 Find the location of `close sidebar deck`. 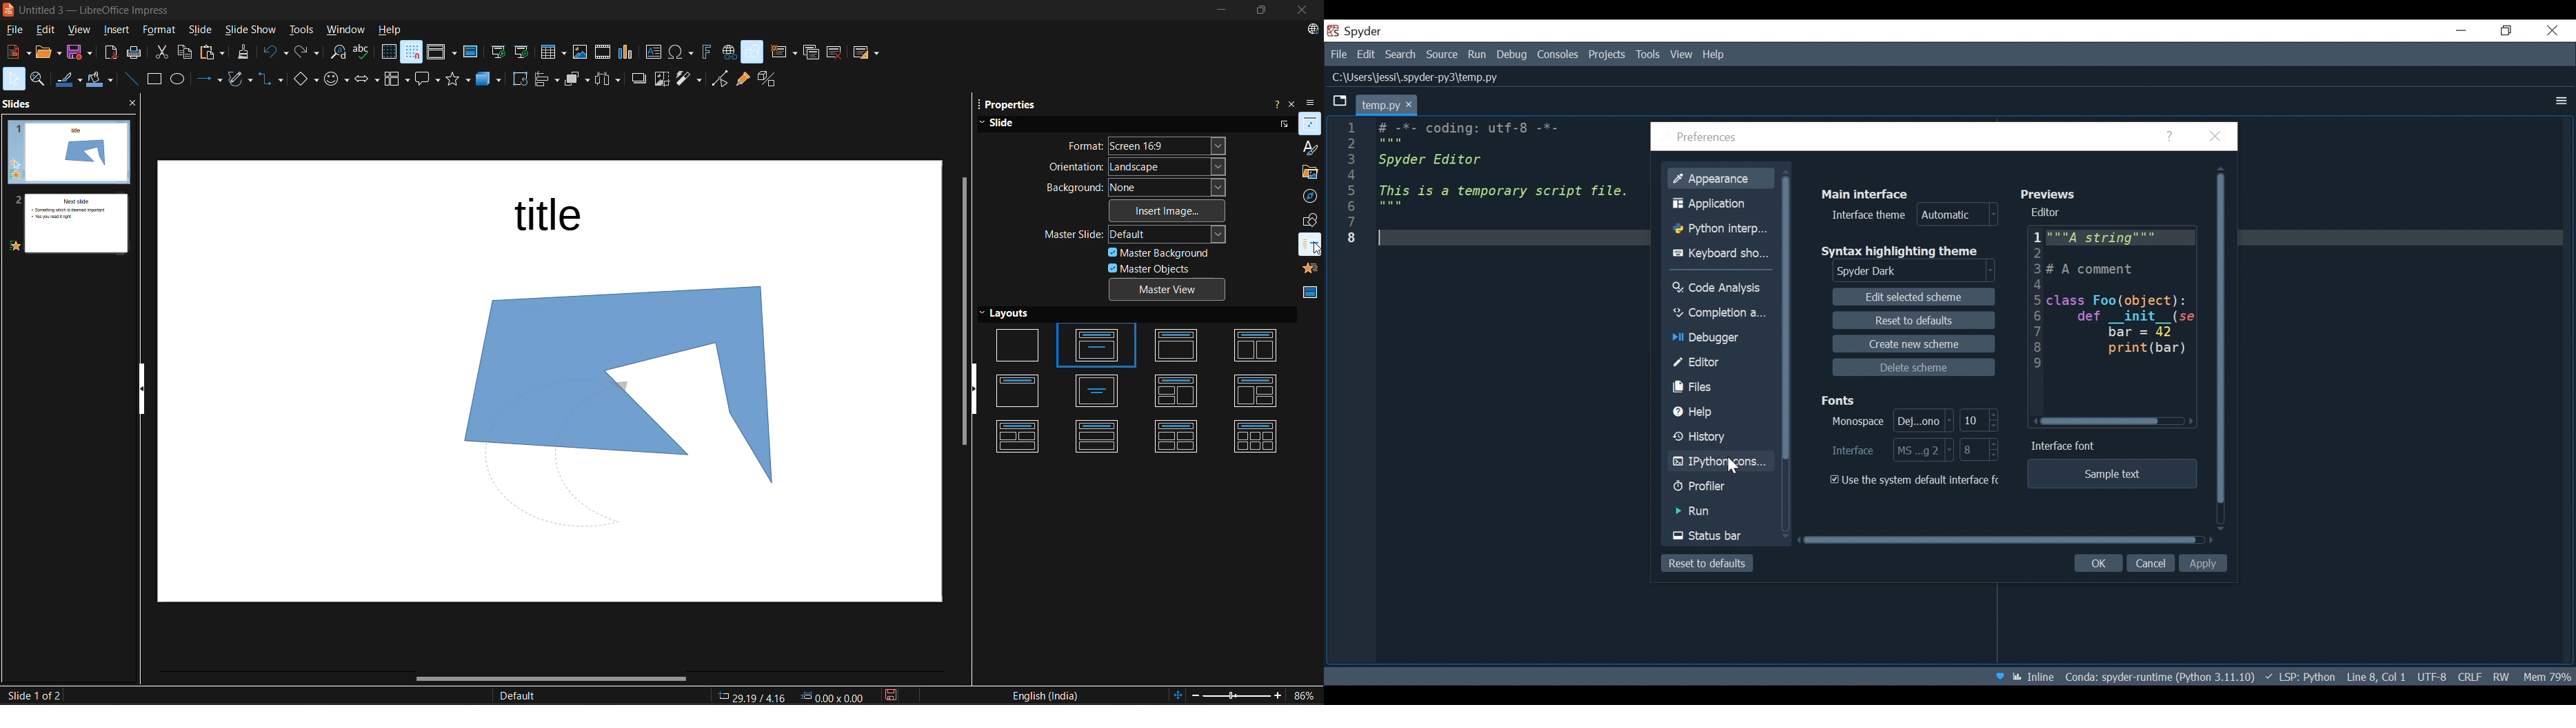

close sidebar deck is located at coordinates (1291, 103).